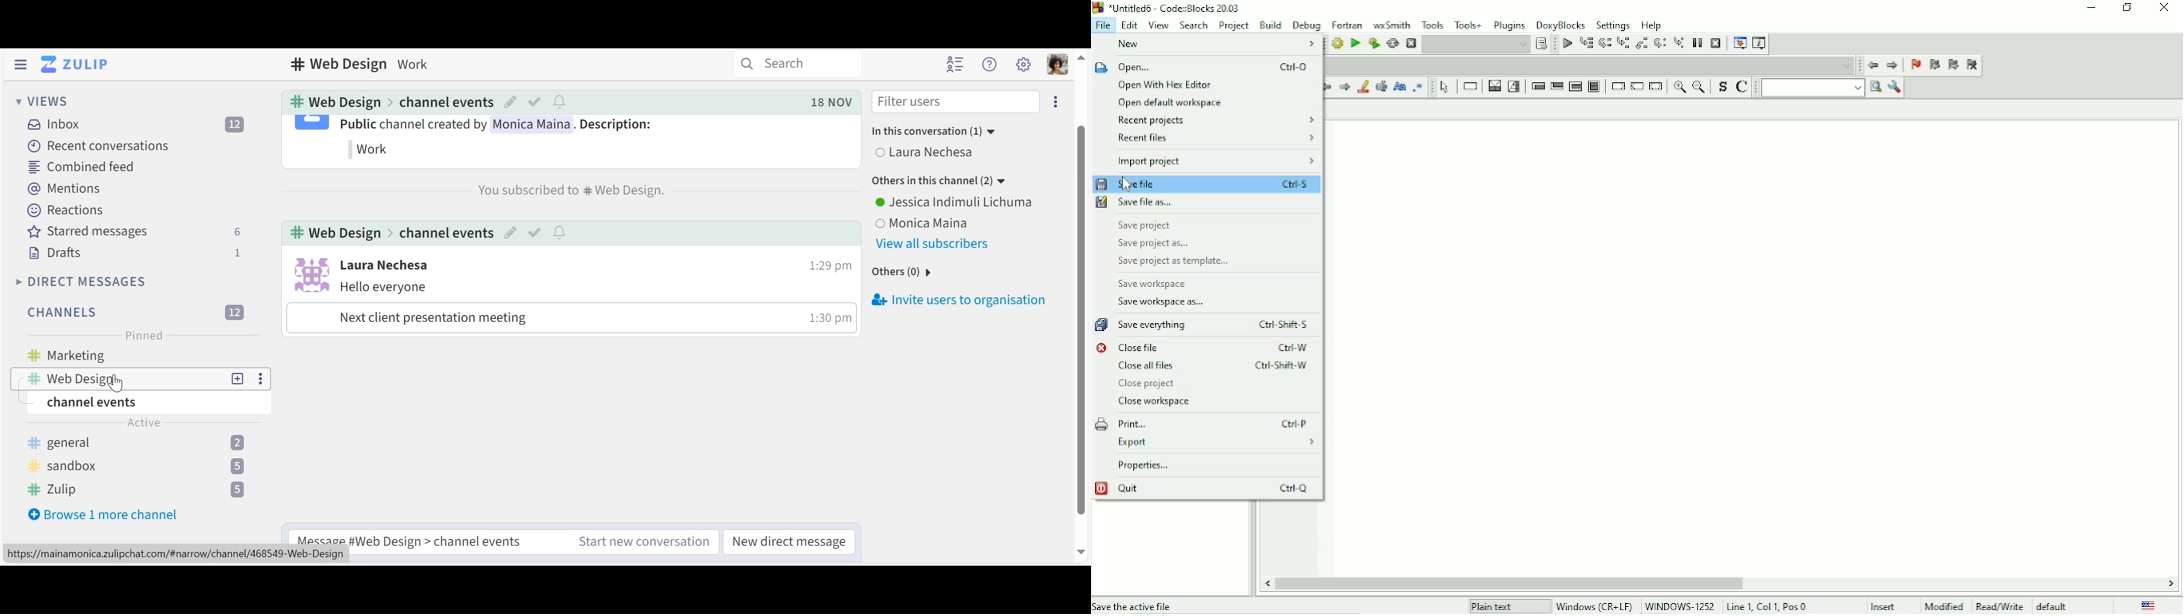 The width and height of the screenshot is (2184, 616). I want to click on Drop down, so click(1476, 45).